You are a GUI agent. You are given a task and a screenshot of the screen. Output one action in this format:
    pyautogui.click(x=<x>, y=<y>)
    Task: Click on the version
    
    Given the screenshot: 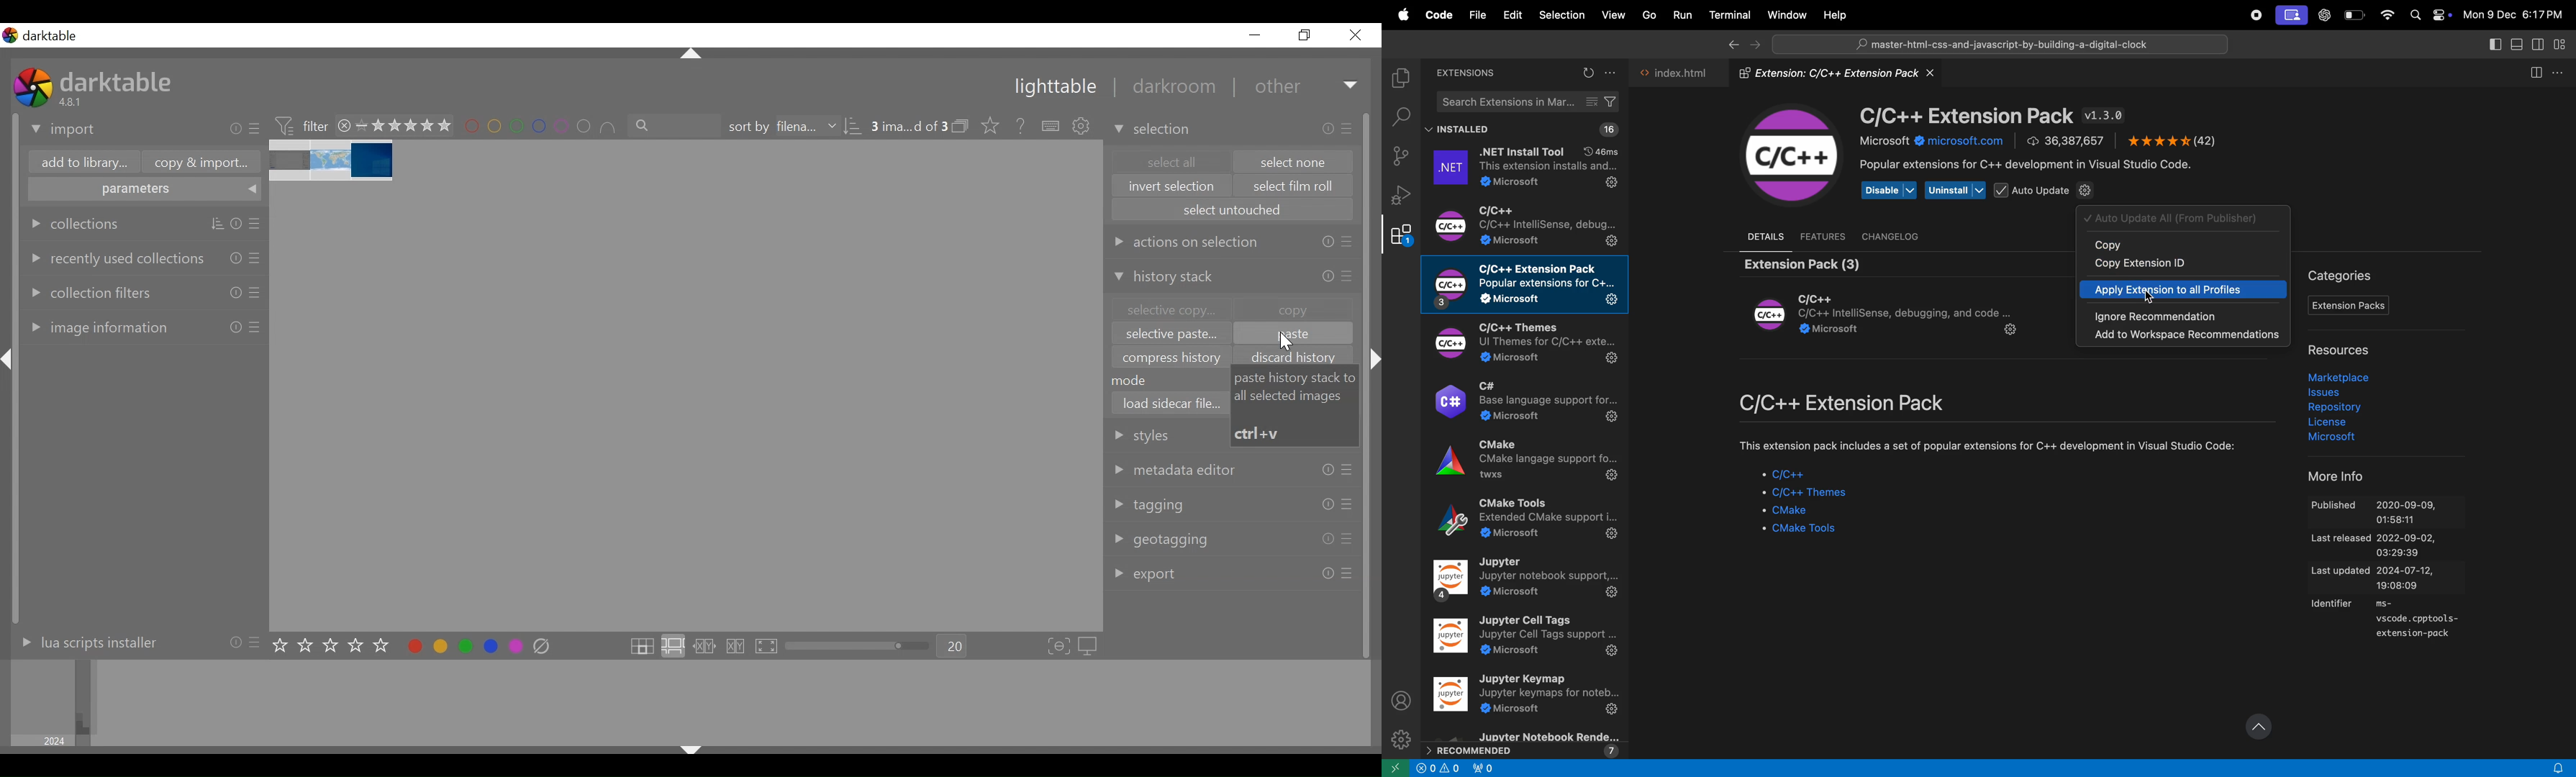 What is the action you would take?
    pyautogui.click(x=73, y=101)
    